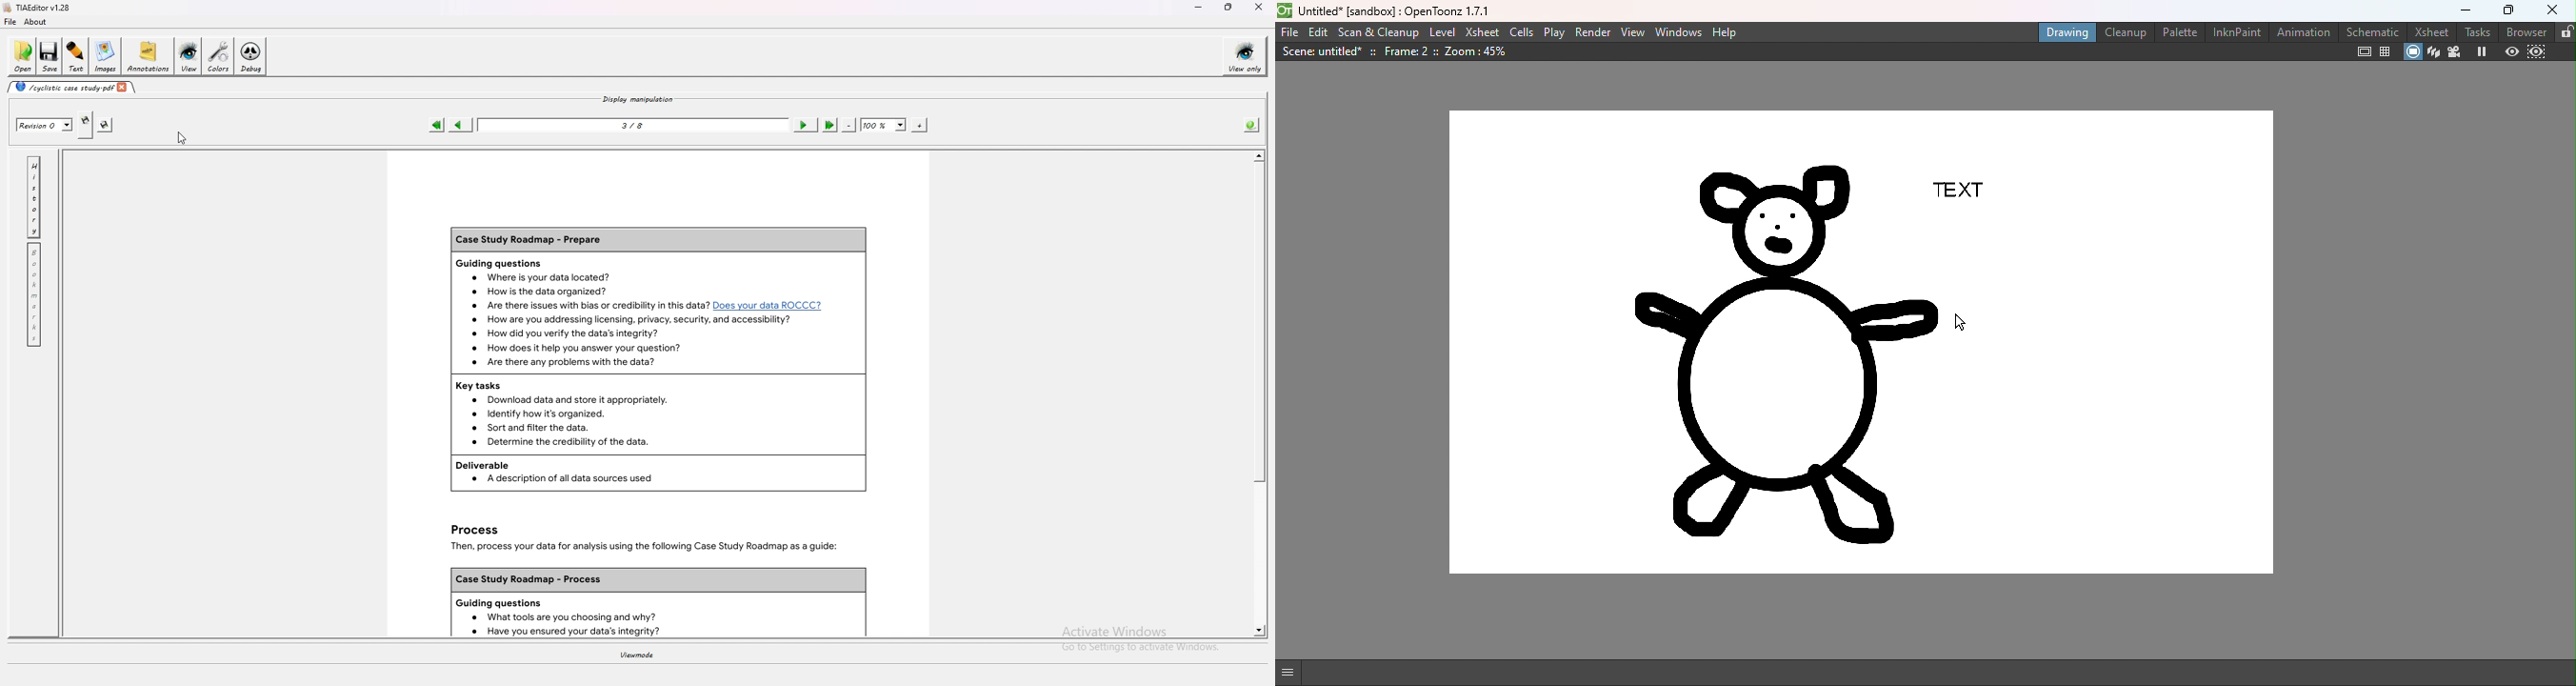  Describe the element at coordinates (2433, 52) in the screenshot. I see `3D view` at that location.